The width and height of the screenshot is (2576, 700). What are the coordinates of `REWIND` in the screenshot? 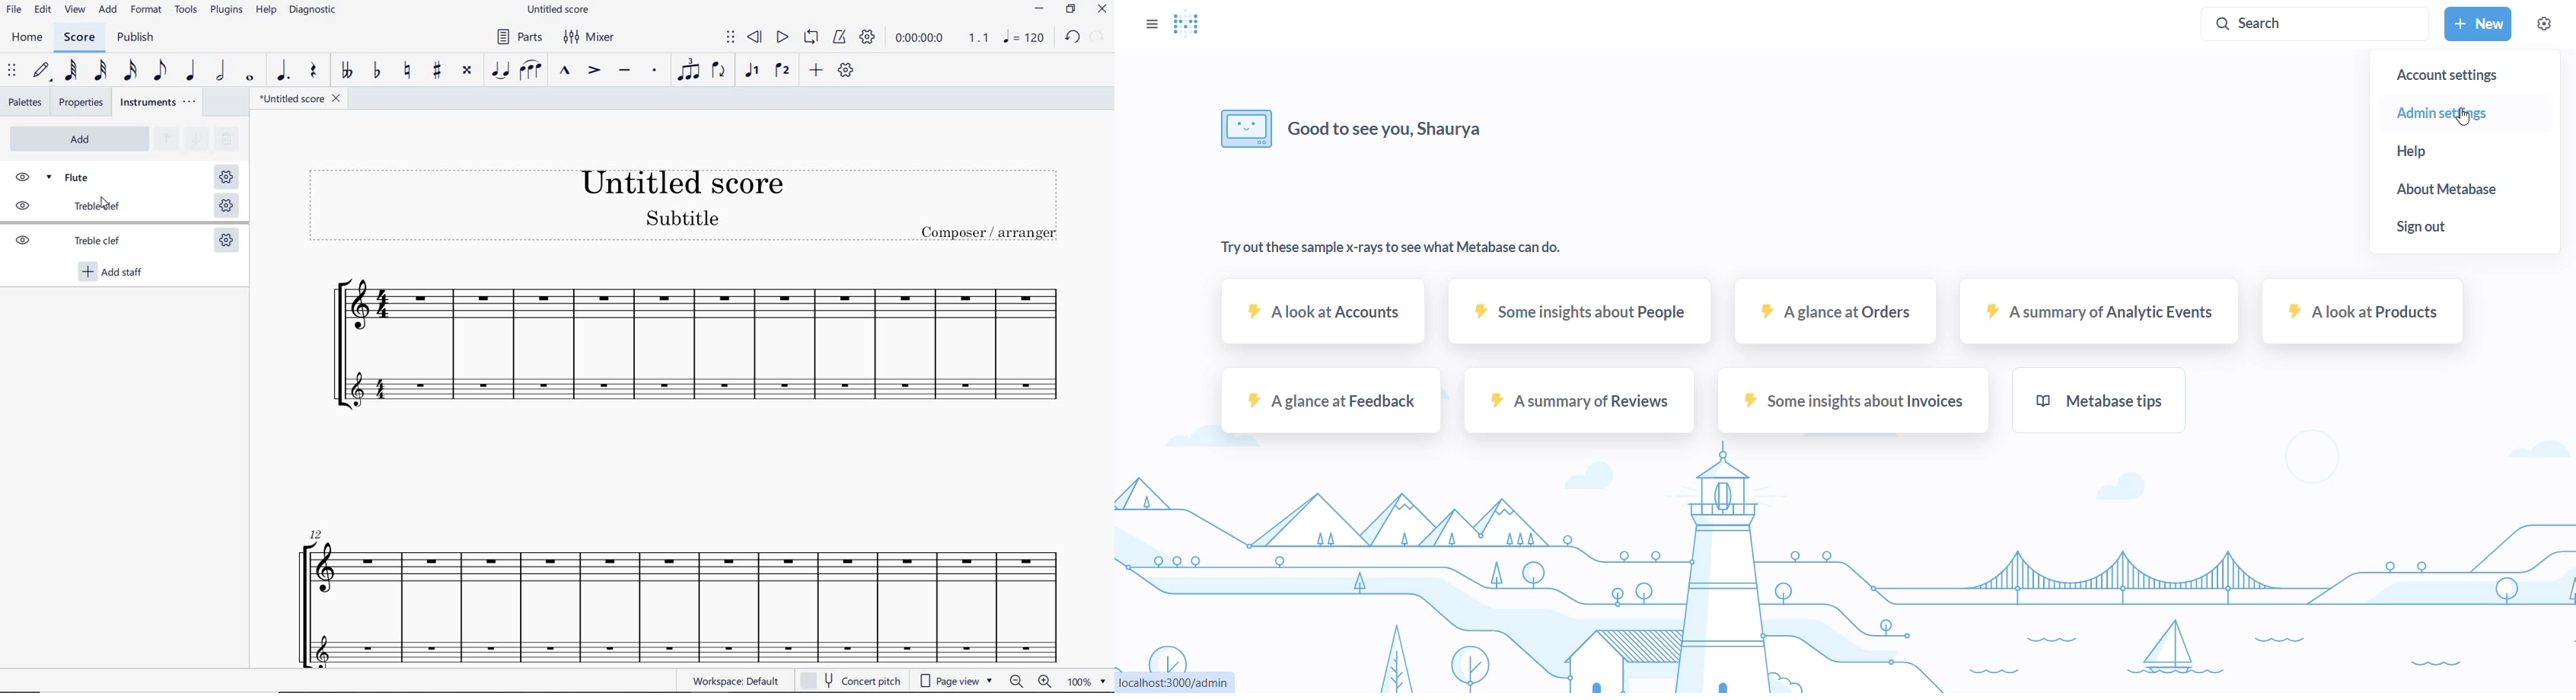 It's located at (755, 37).